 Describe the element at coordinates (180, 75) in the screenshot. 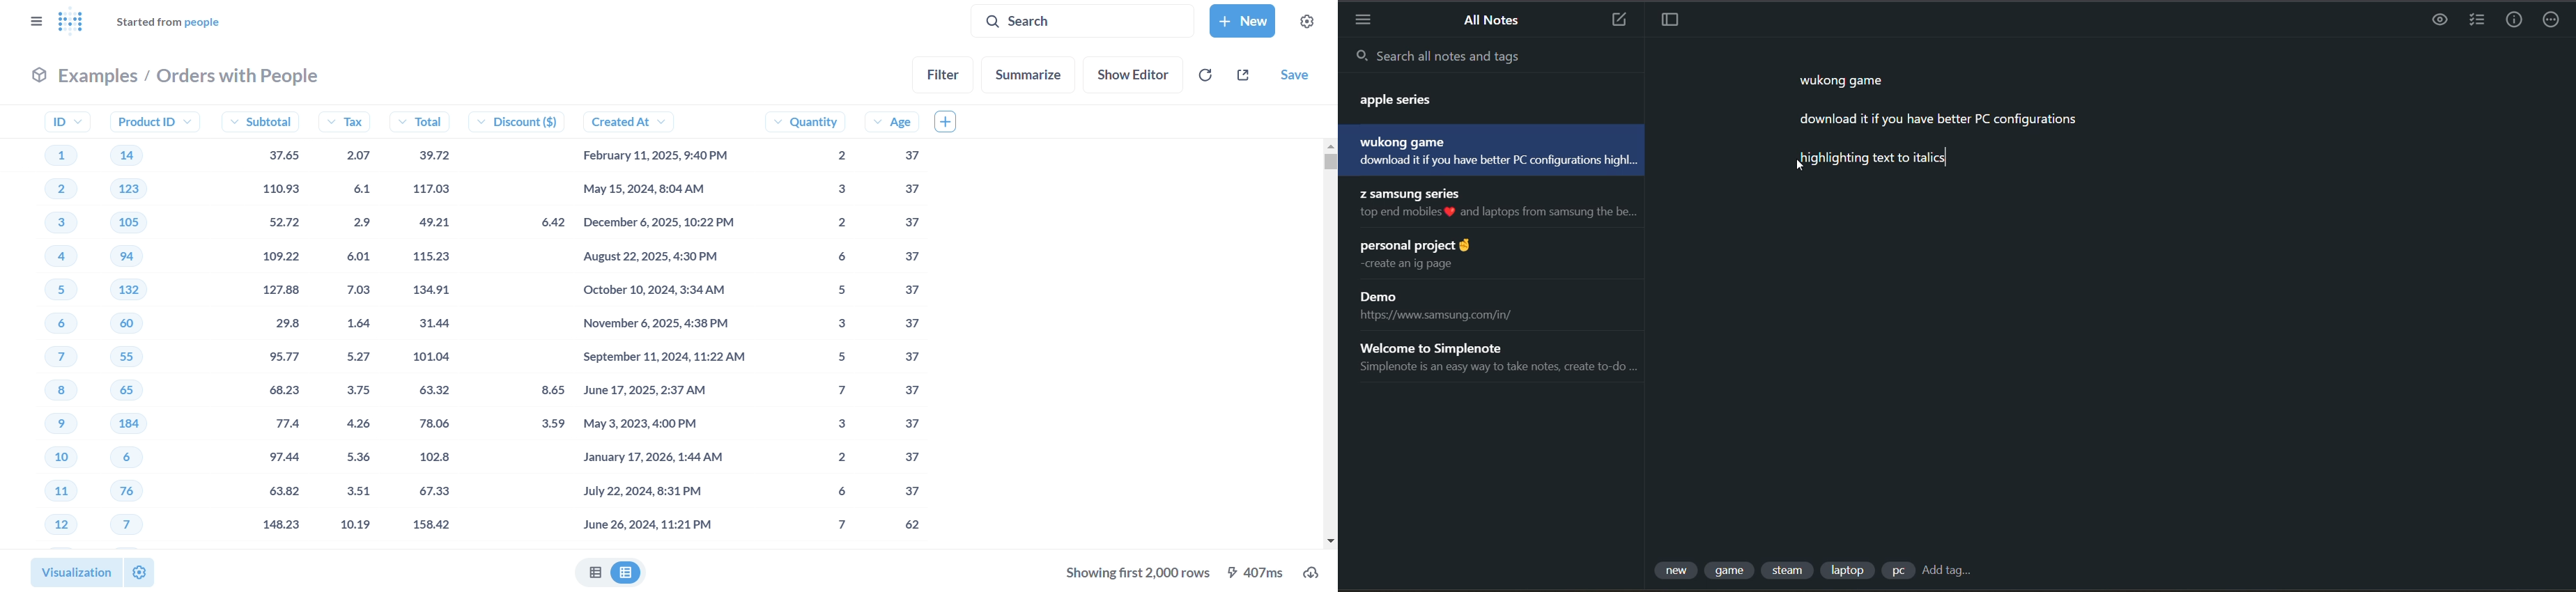

I see `examples/orders with people` at that location.